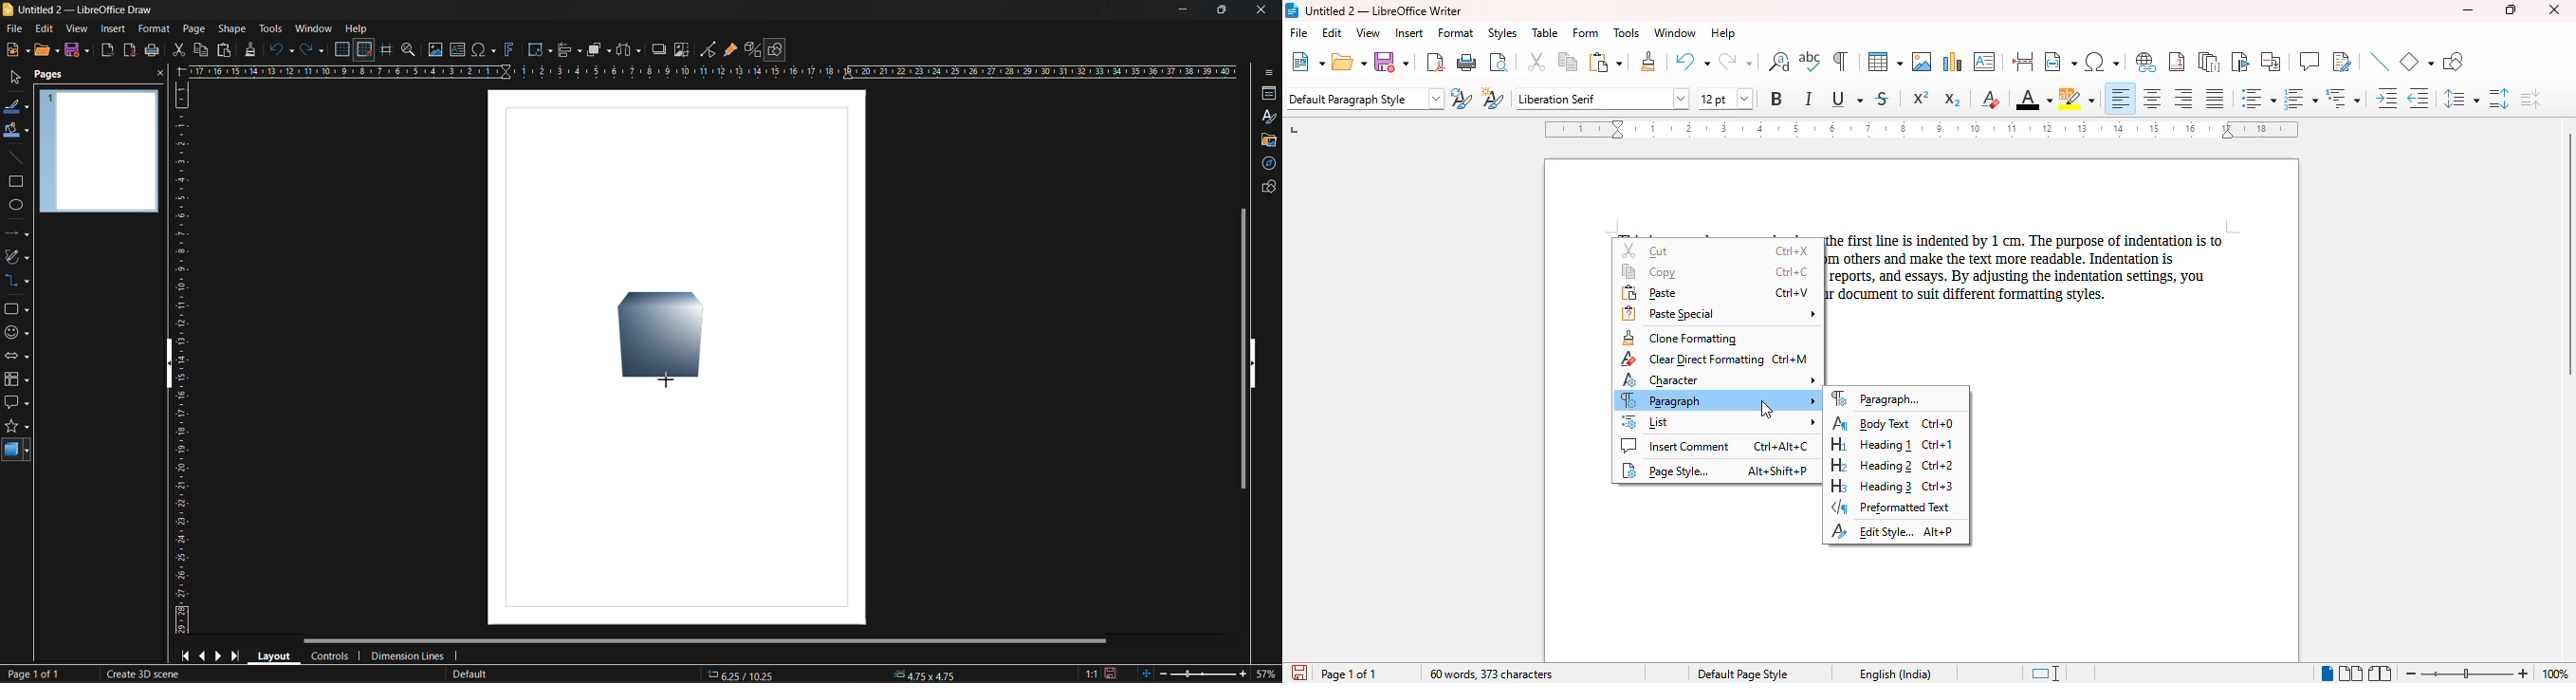 Image resolution: width=2576 pixels, height=700 pixels. What do you see at coordinates (1268, 116) in the screenshot?
I see `styles` at bounding box center [1268, 116].